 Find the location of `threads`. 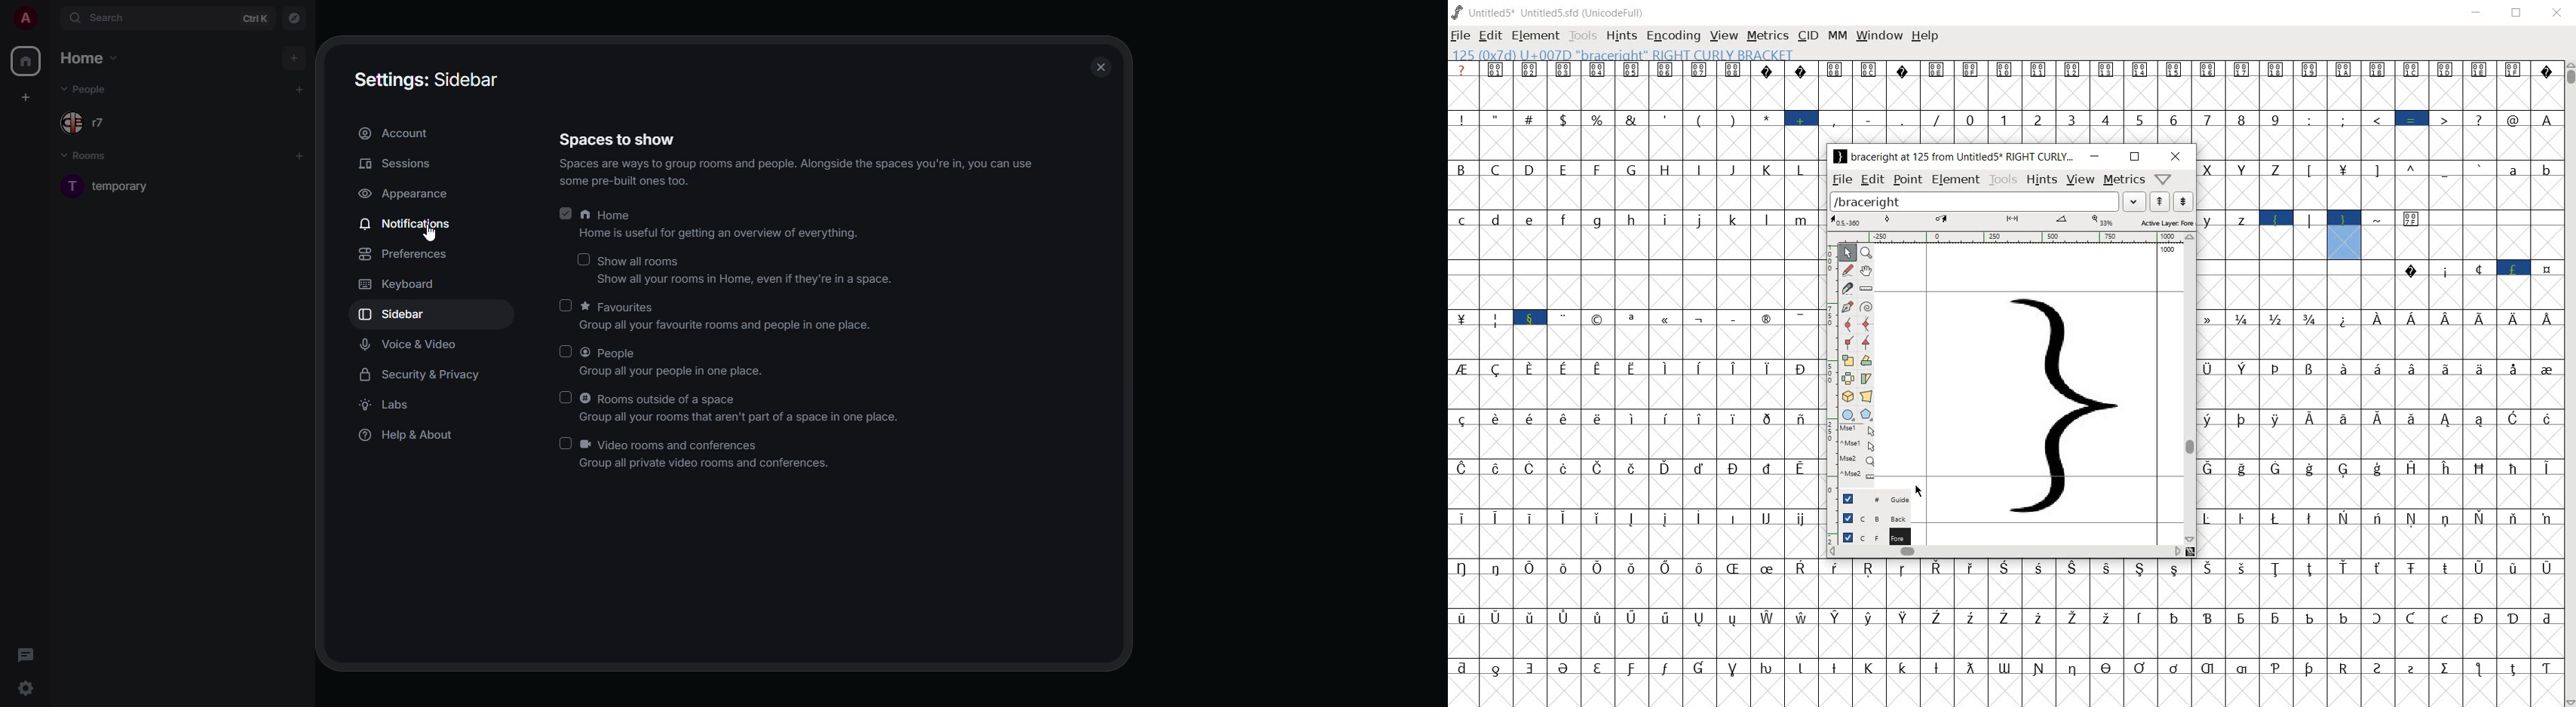

threads is located at coordinates (24, 654).